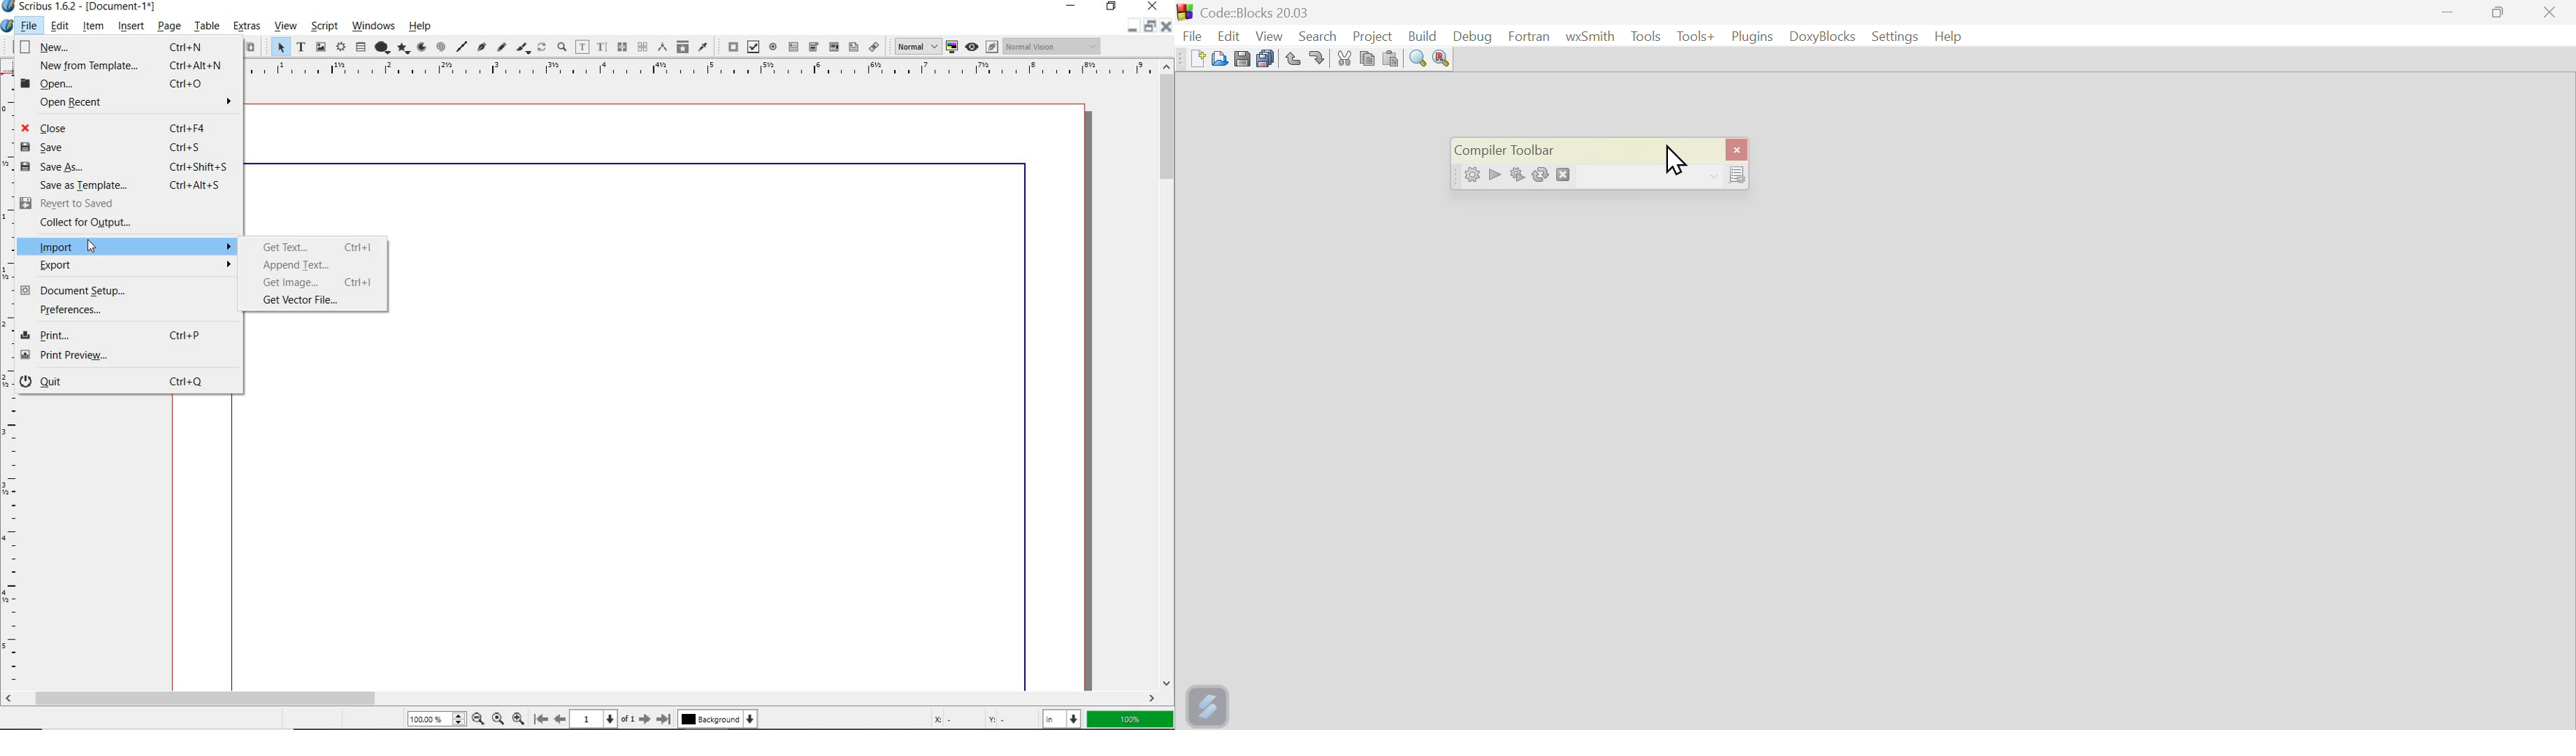 Image resolution: width=2576 pixels, height=756 pixels. What do you see at coordinates (128, 382) in the screenshot?
I see `Quit Ctrl+Q` at bounding box center [128, 382].